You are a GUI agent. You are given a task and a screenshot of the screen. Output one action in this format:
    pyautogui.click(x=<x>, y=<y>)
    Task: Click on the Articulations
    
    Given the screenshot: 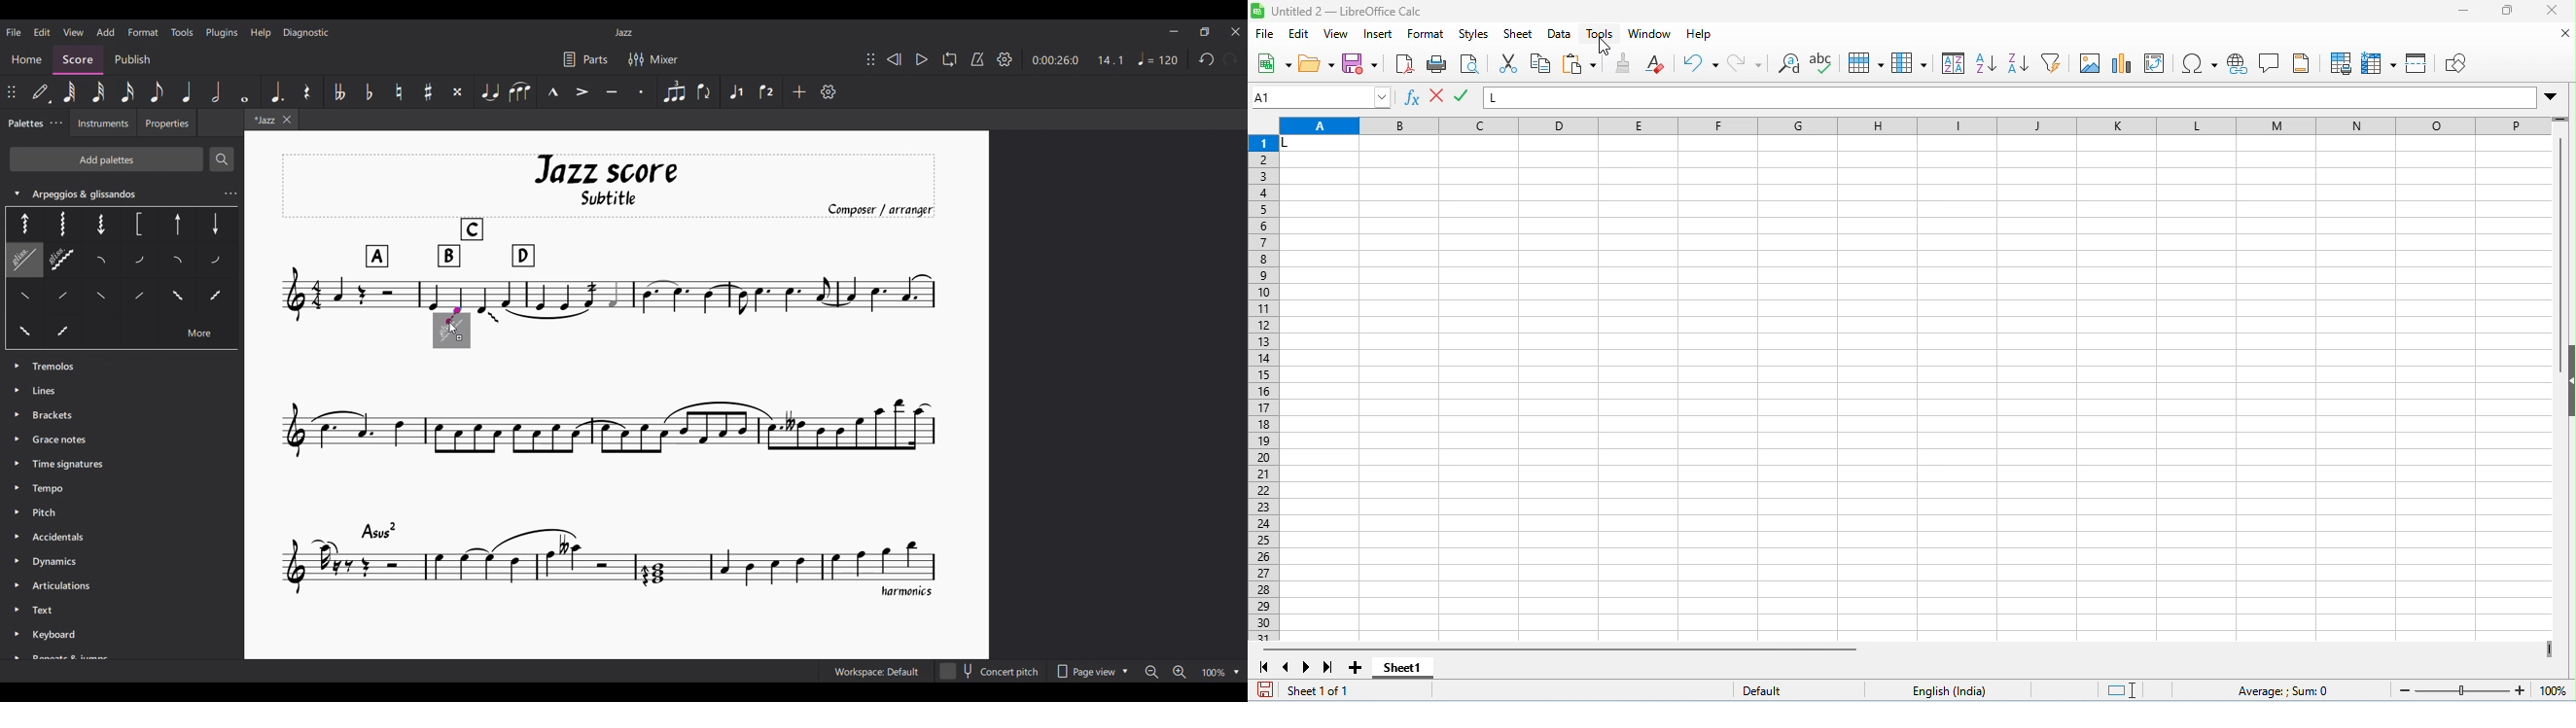 What is the action you would take?
    pyautogui.click(x=60, y=585)
    